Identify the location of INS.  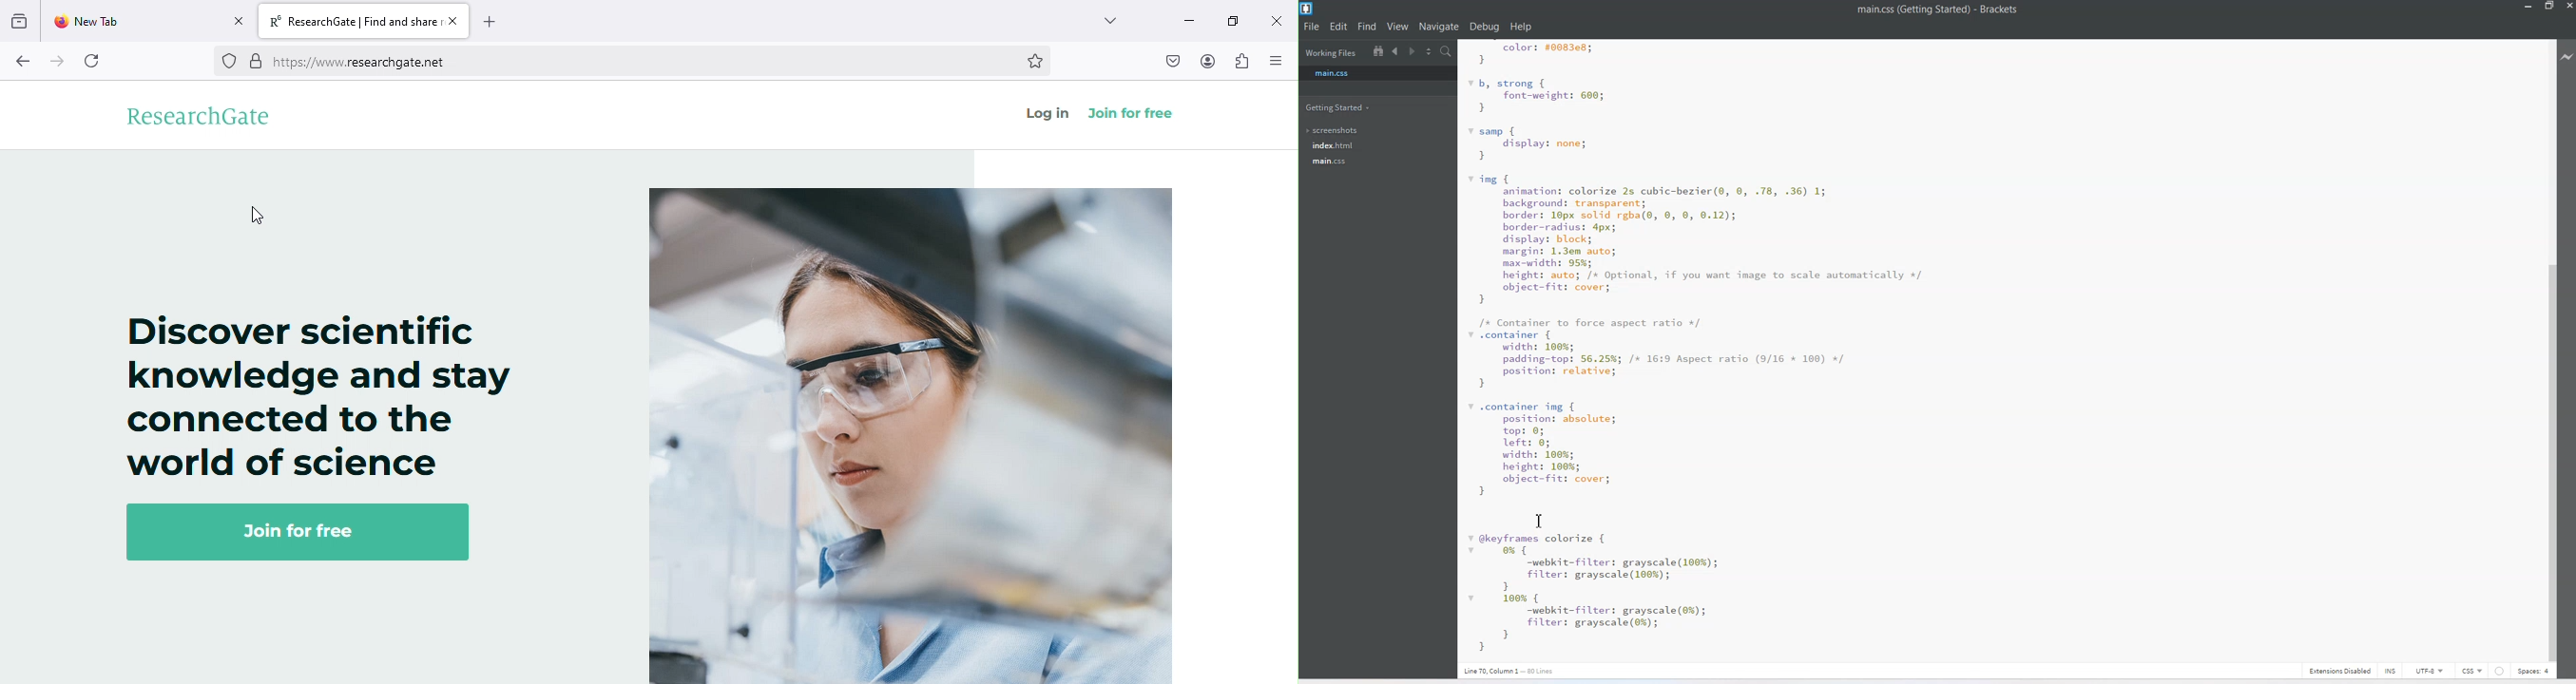
(2384, 670).